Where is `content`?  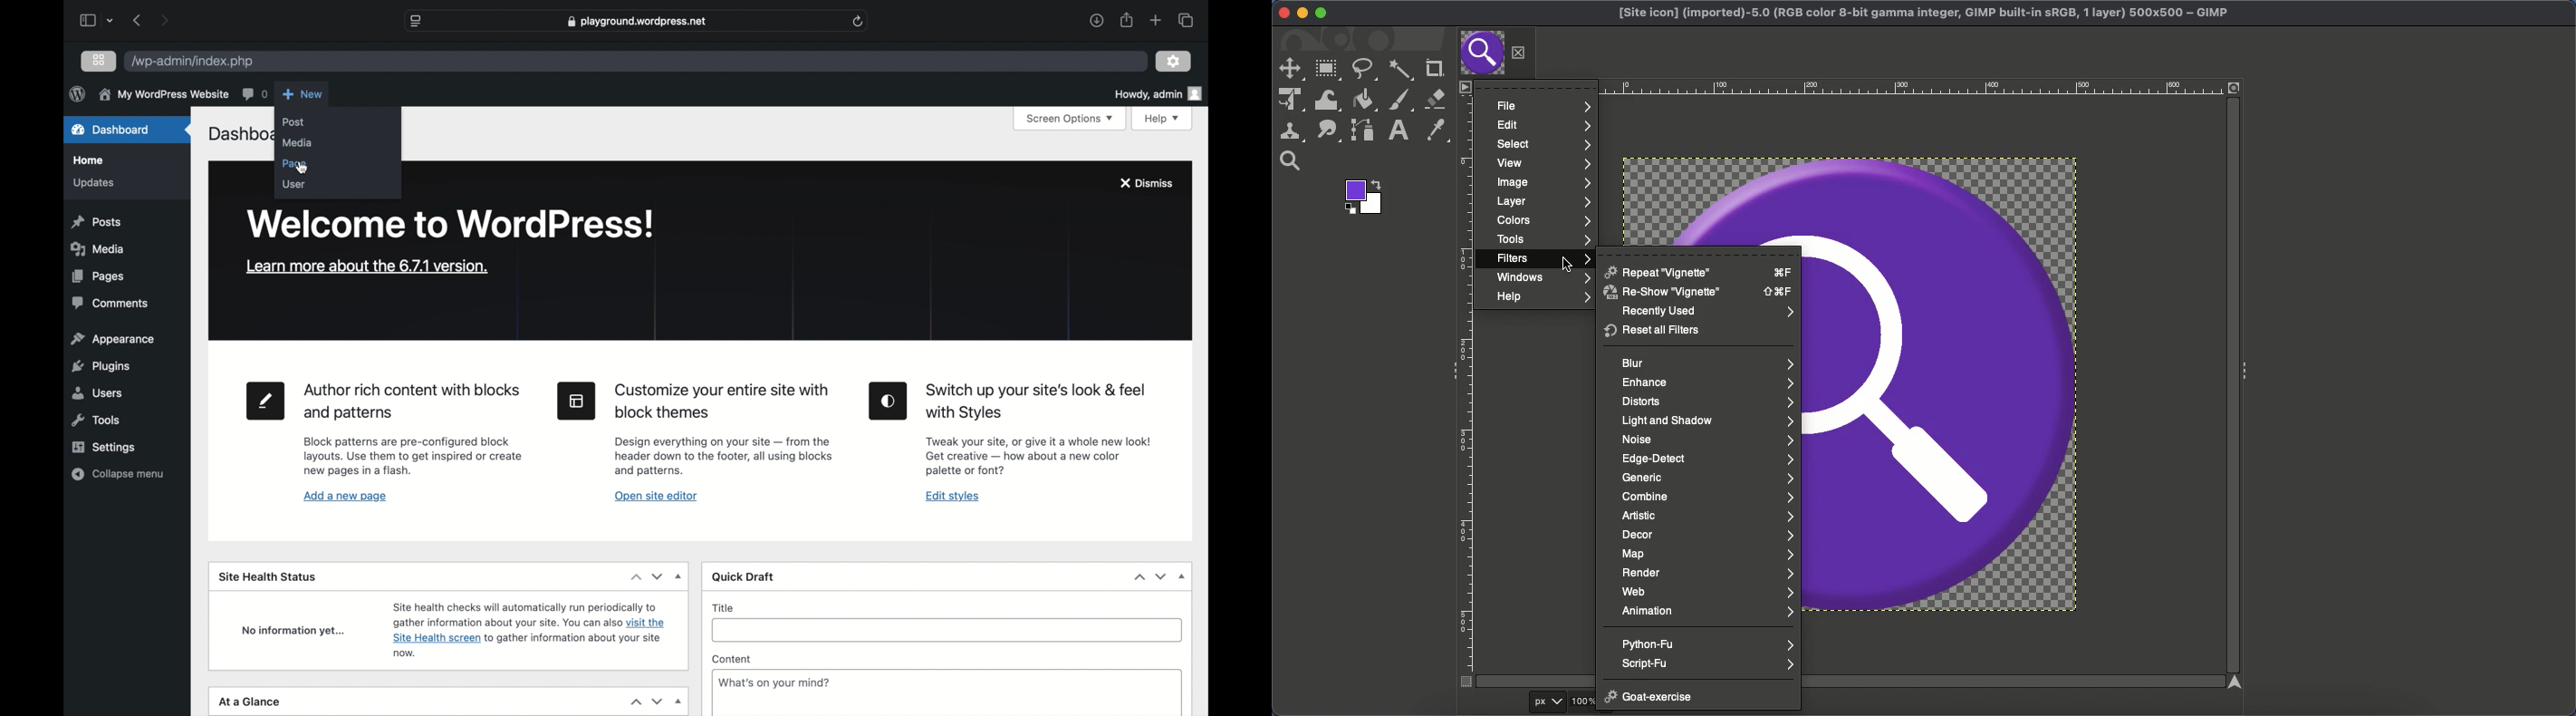
content is located at coordinates (731, 660).